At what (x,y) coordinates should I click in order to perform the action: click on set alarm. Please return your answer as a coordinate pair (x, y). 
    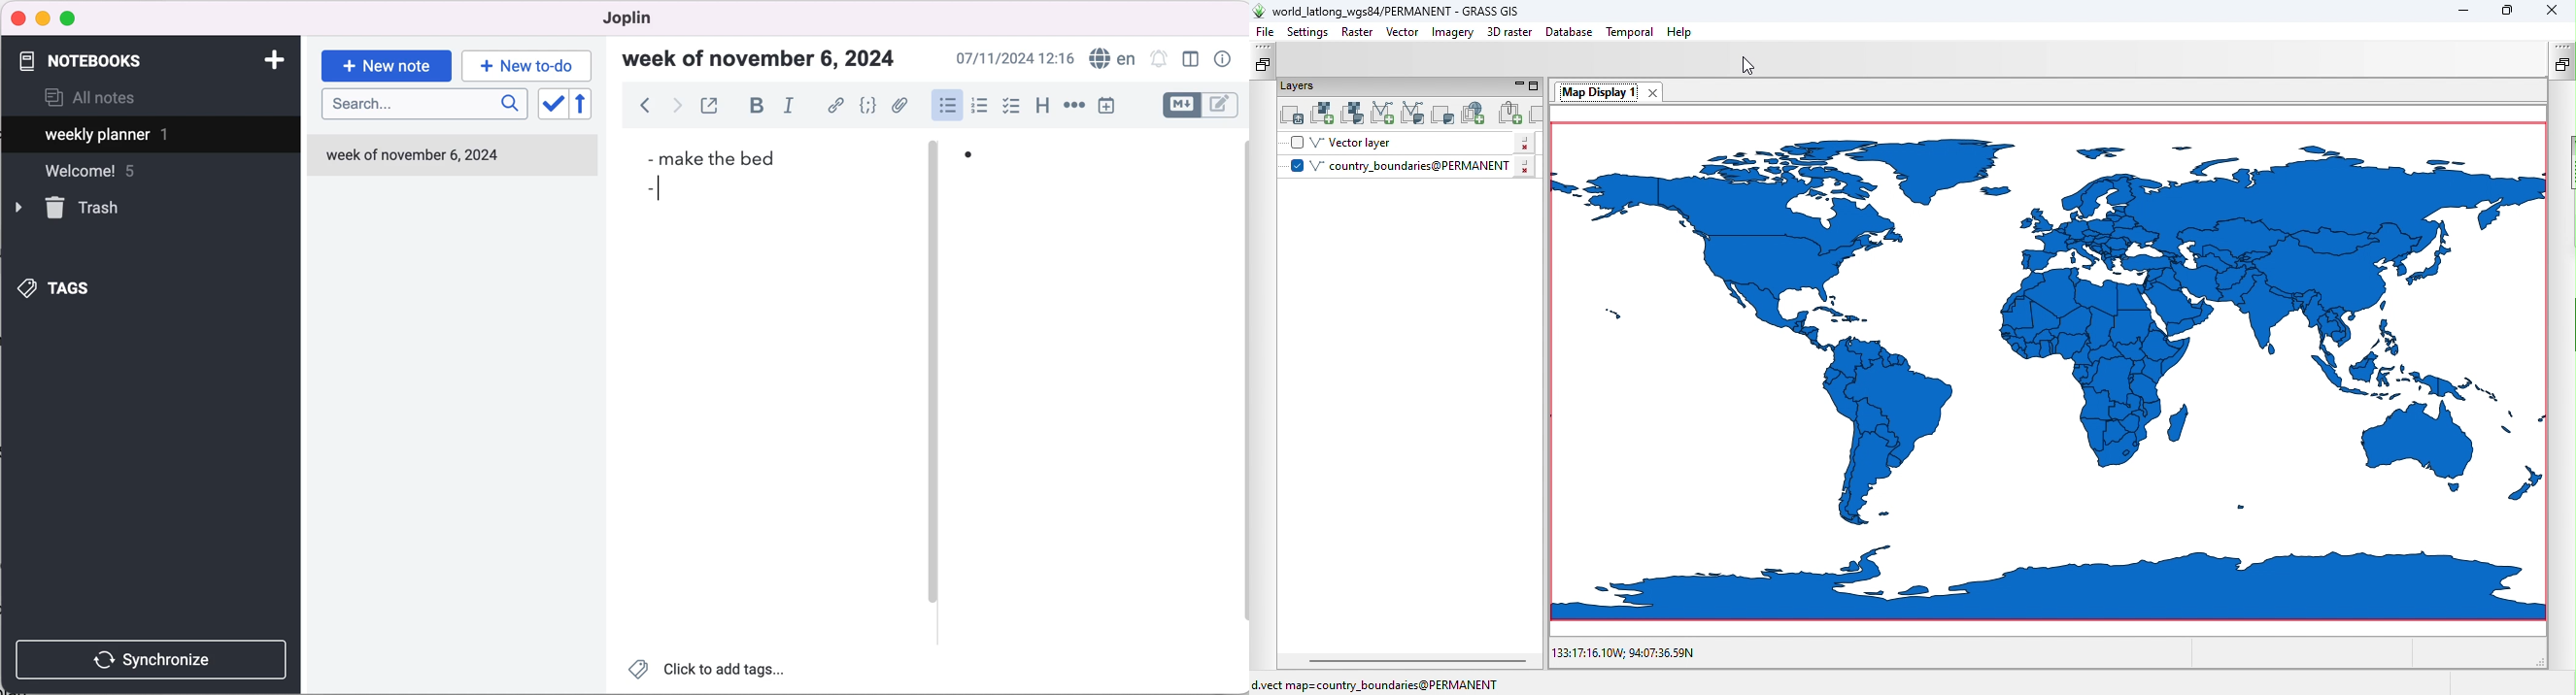
    Looking at the image, I should click on (1159, 60).